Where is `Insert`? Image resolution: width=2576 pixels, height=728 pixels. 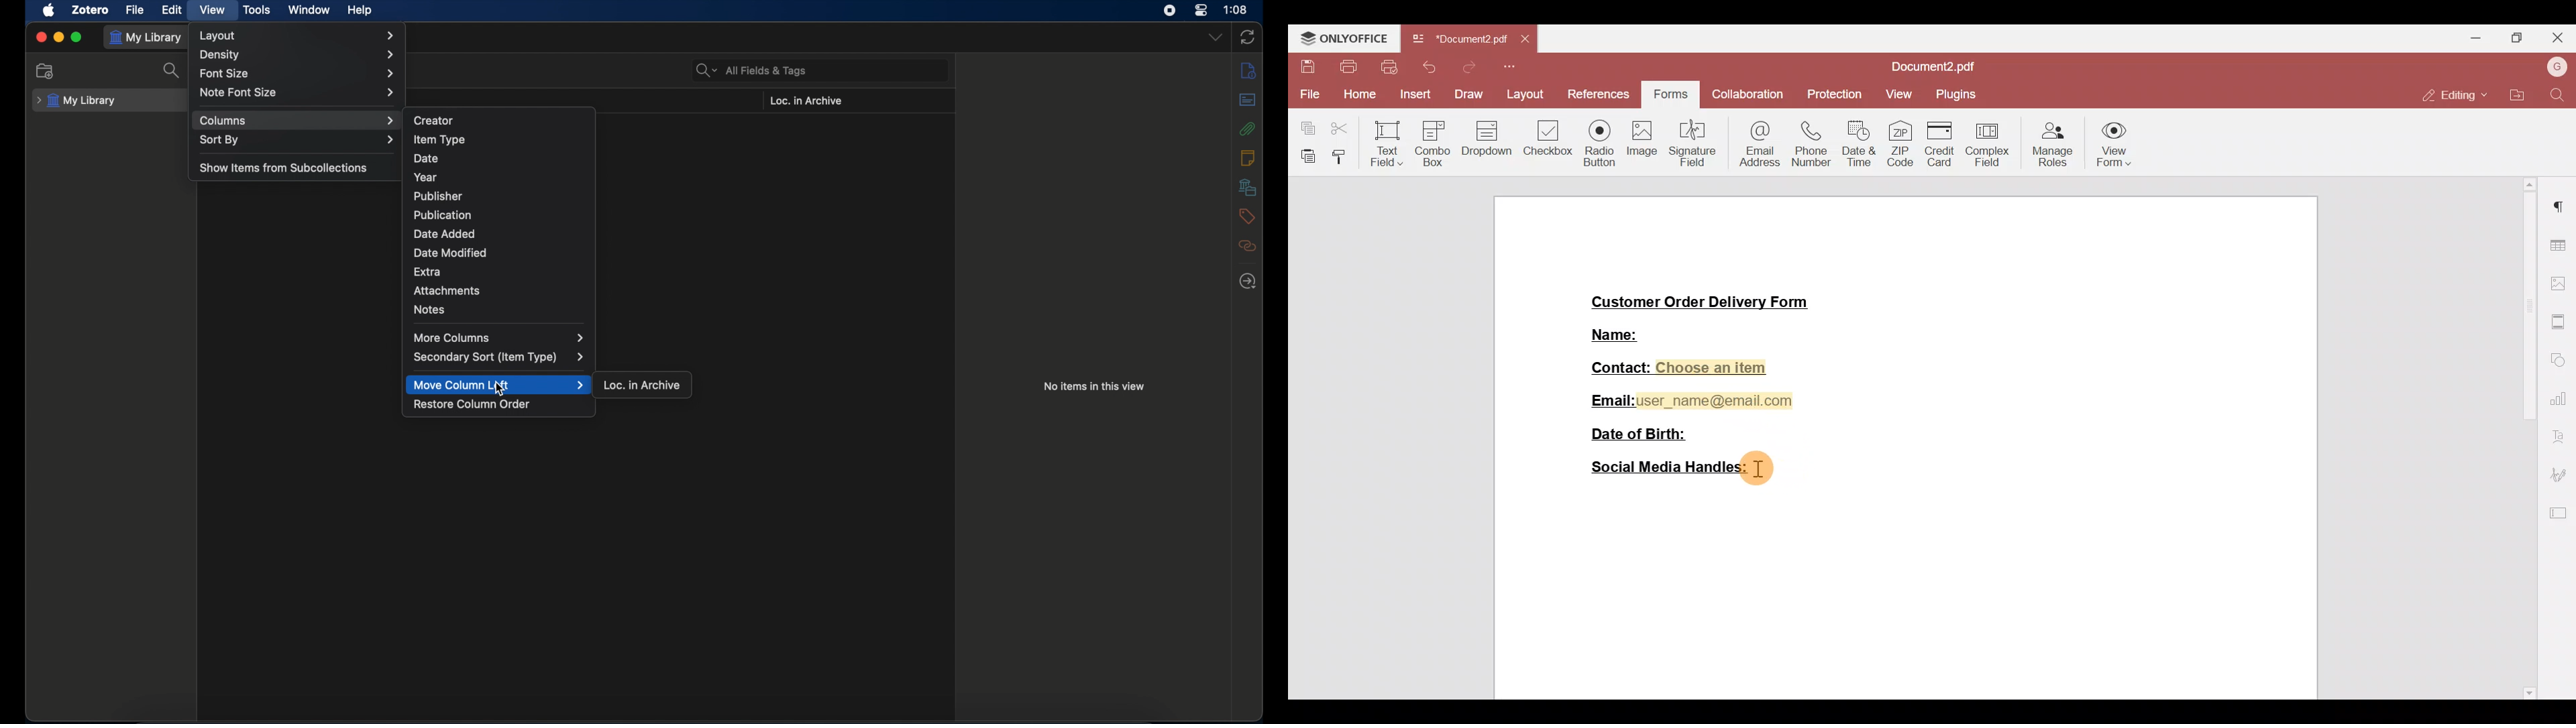
Insert is located at coordinates (1413, 95).